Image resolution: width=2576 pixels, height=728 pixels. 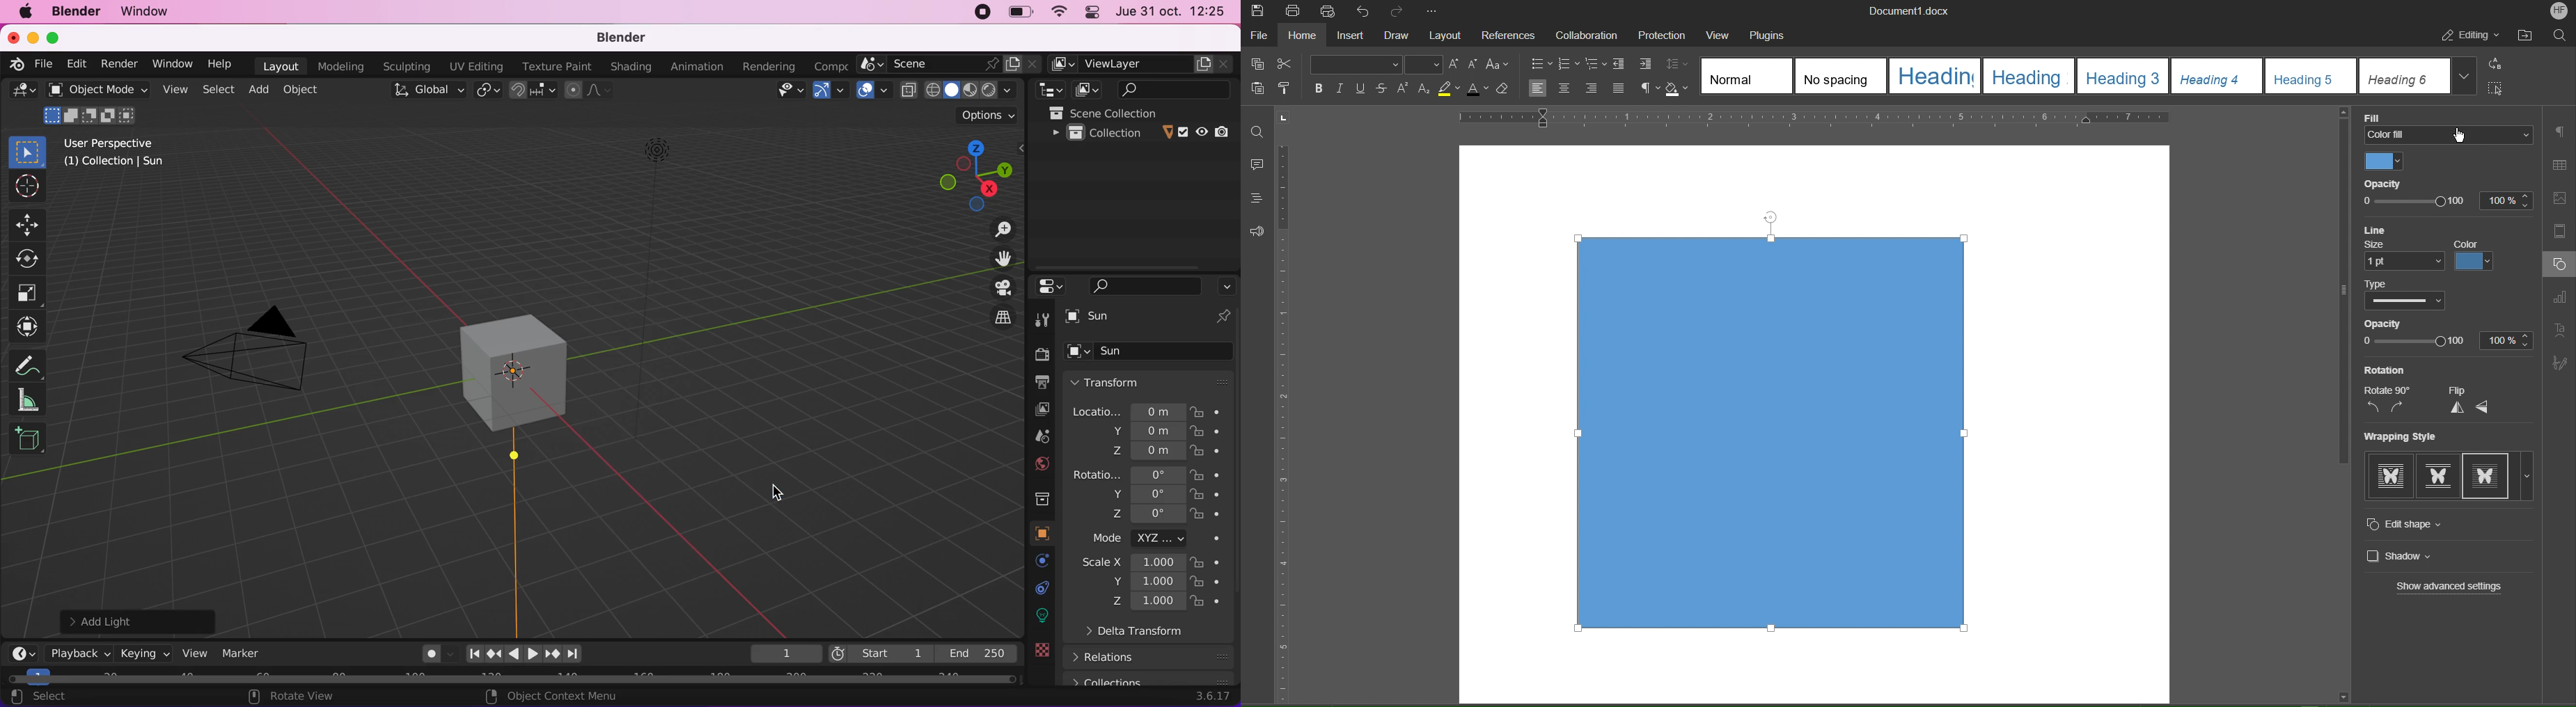 What do you see at coordinates (2378, 228) in the screenshot?
I see `Line` at bounding box center [2378, 228].